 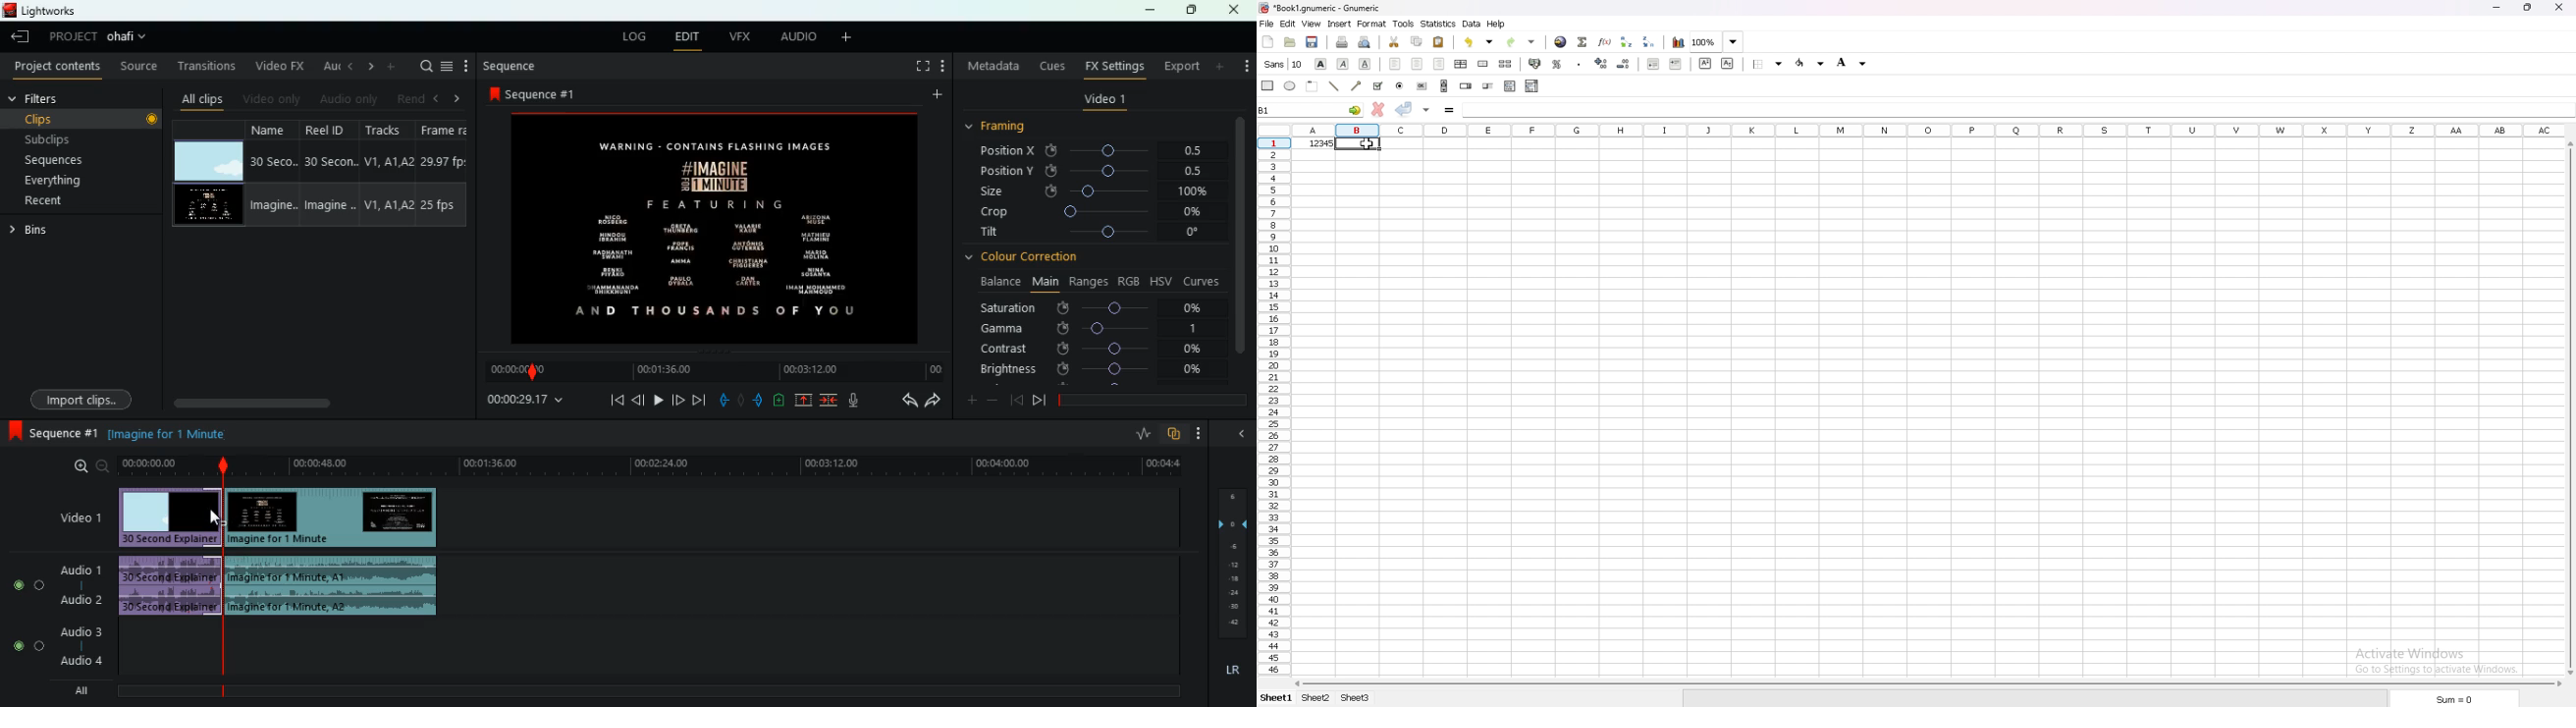 What do you see at coordinates (798, 37) in the screenshot?
I see `audio` at bounding box center [798, 37].